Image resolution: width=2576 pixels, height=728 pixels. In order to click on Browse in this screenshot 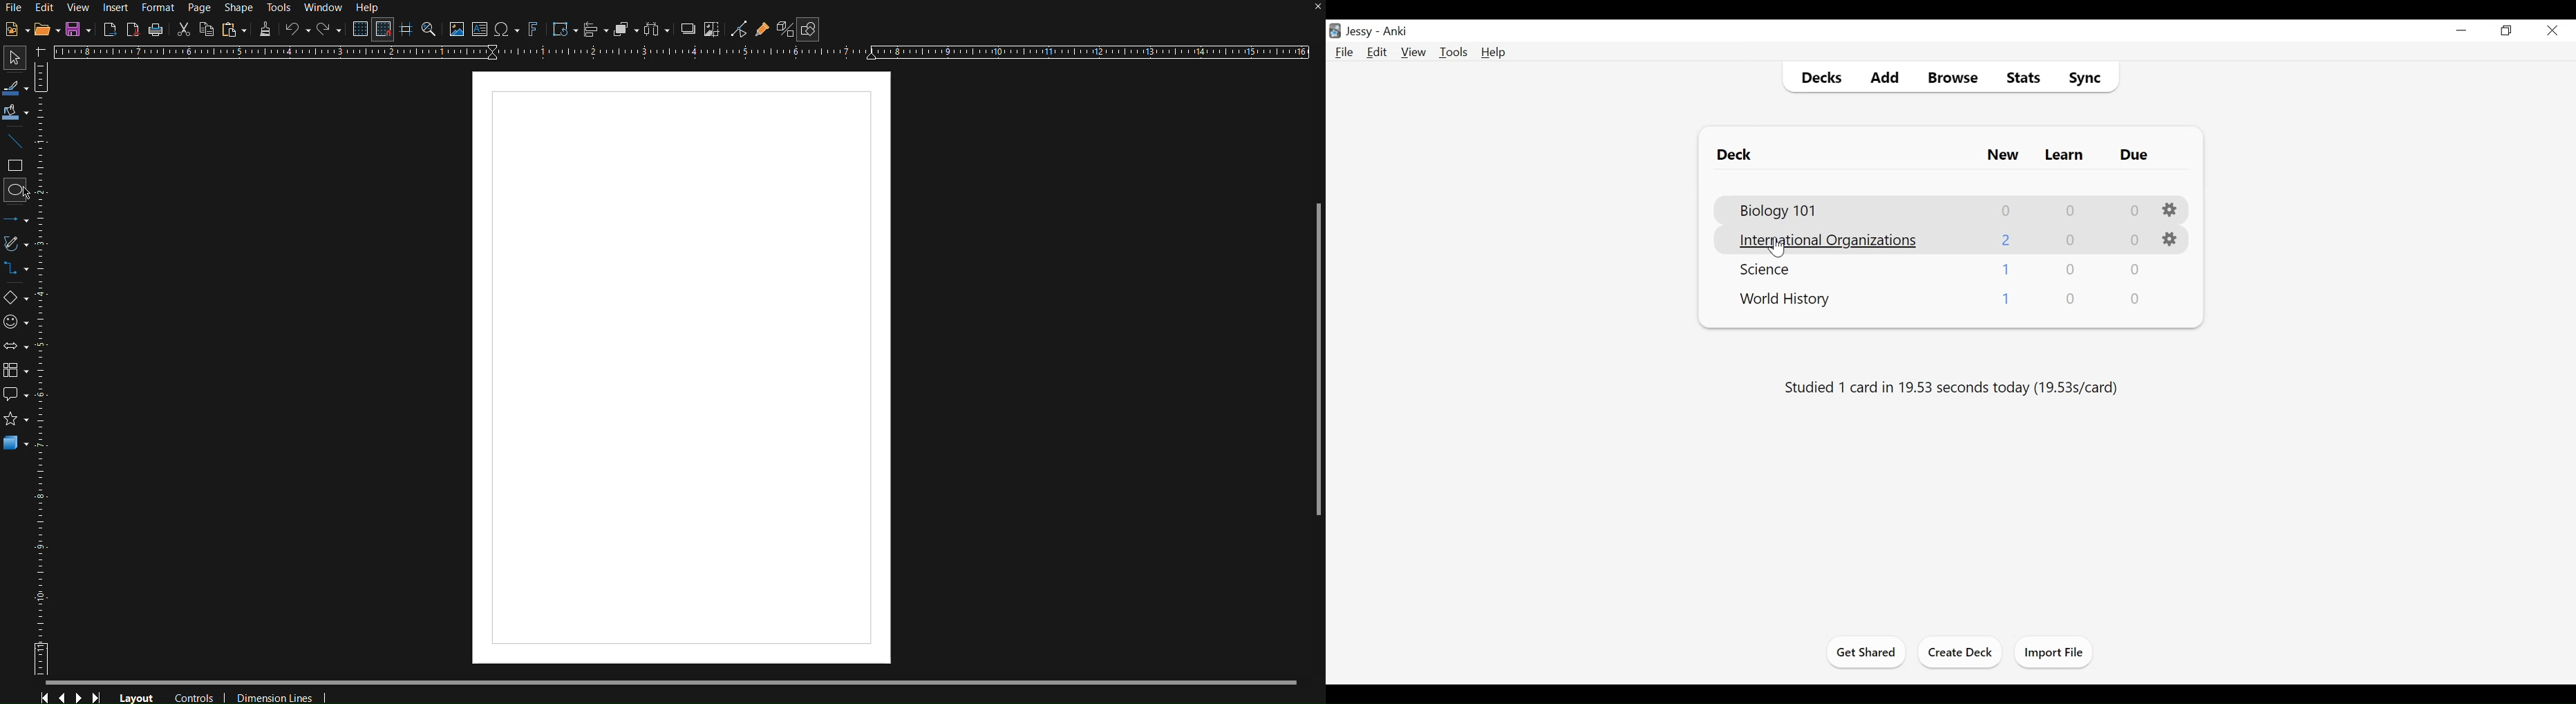, I will do `click(1953, 78)`.